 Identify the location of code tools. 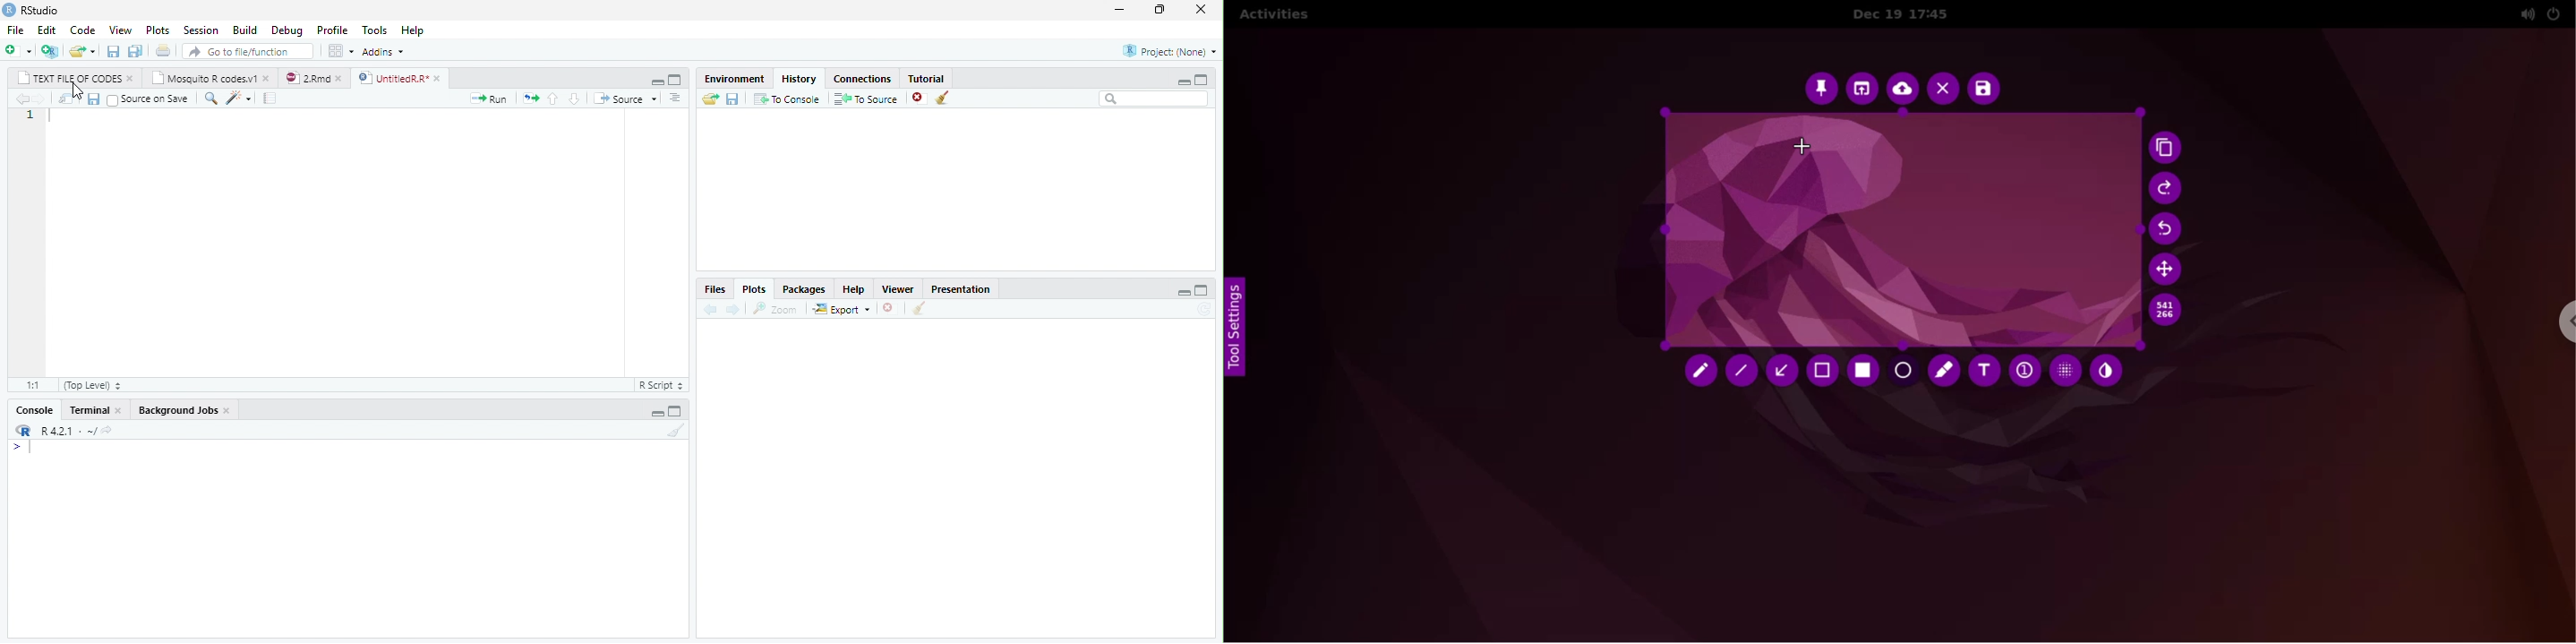
(238, 99).